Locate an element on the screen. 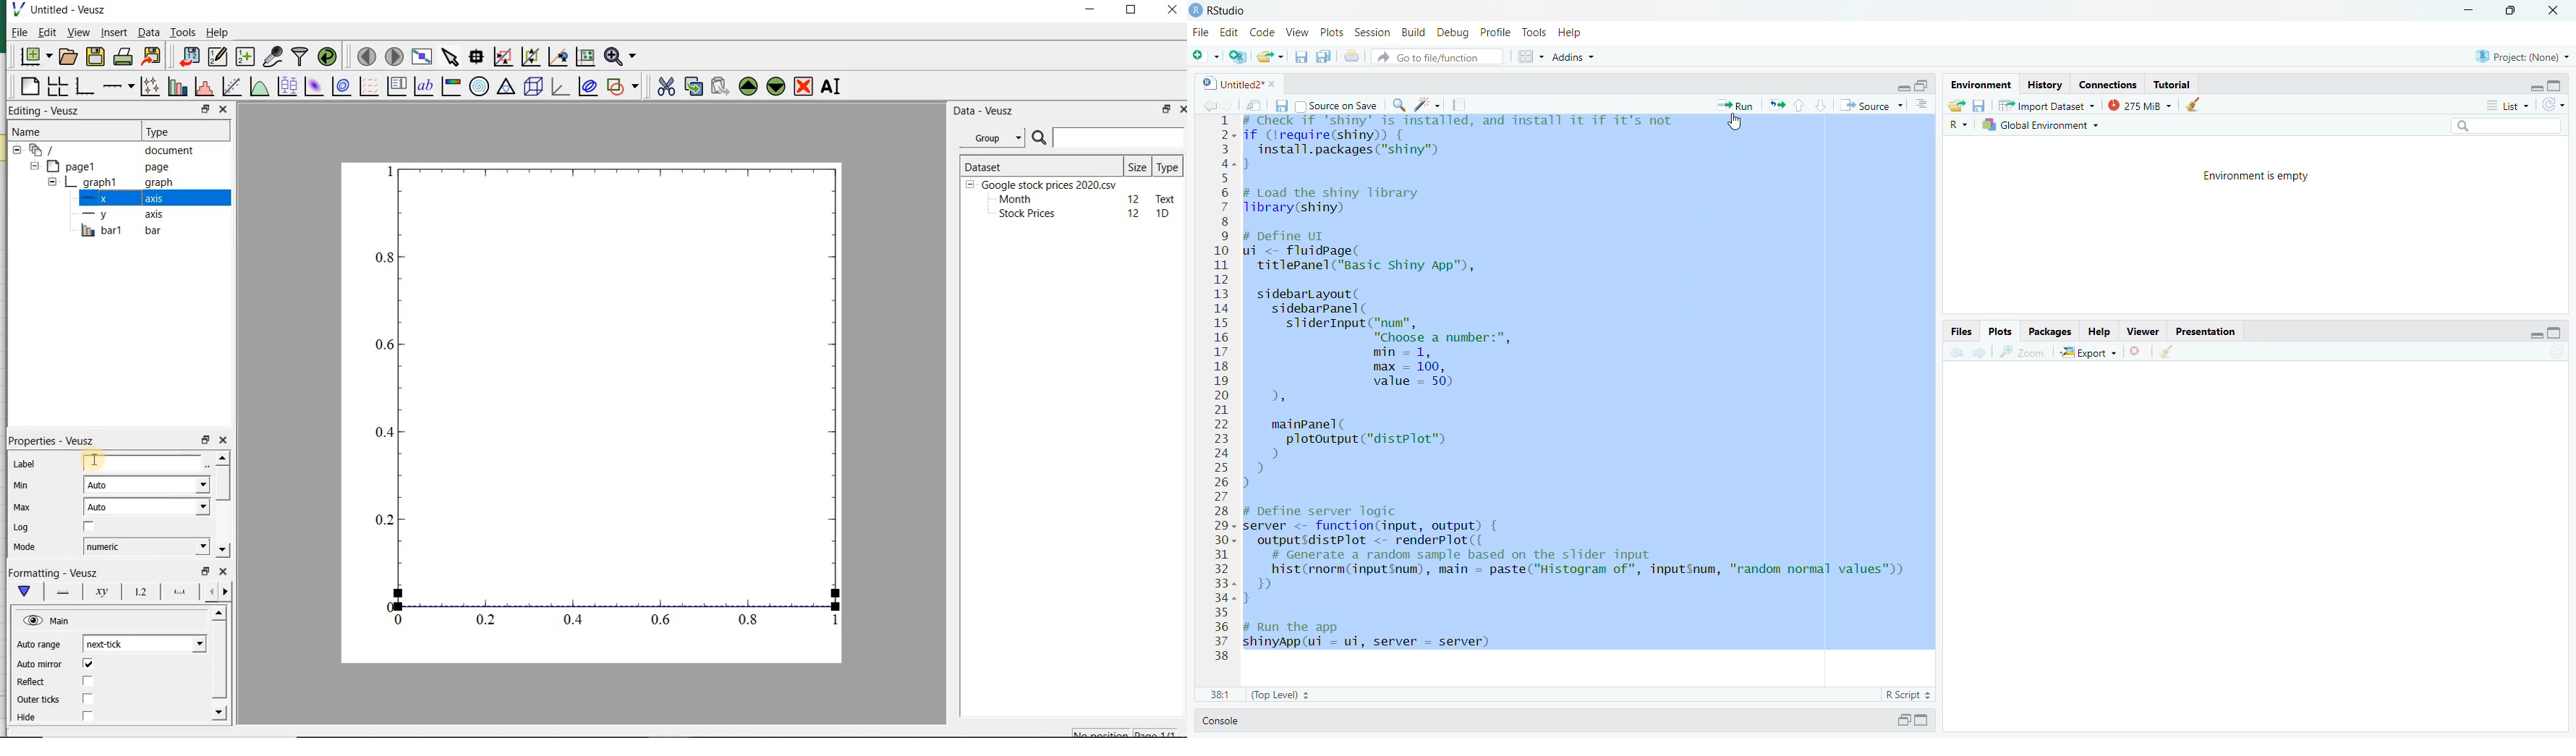 The height and width of the screenshot is (756, 2576). sidebarLayout (sidebarpanel(sliderInput("num","Choose a number:",min = 1,max = 100,value = 50), is located at coordinates (1397, 347).